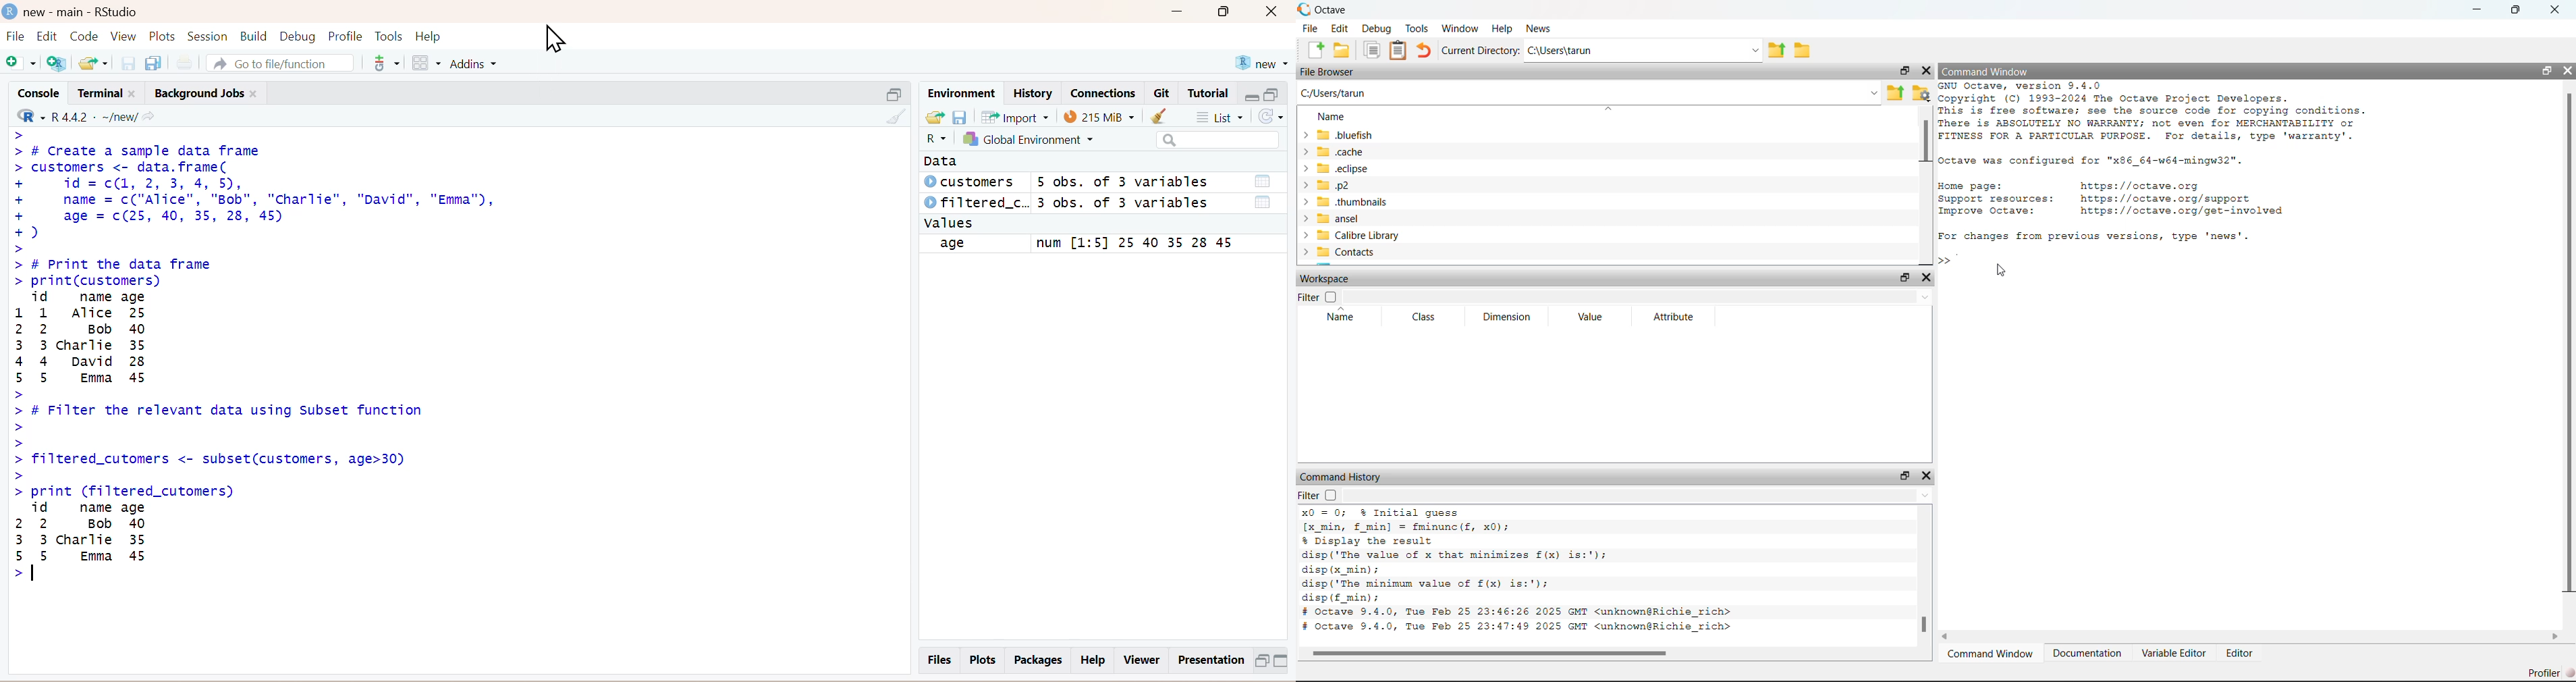 Image resolution: width=2576 pixels, height=700 pixels. Describe the element at coordinates (440, 36) in the screenshot. I see `Help` at that location.